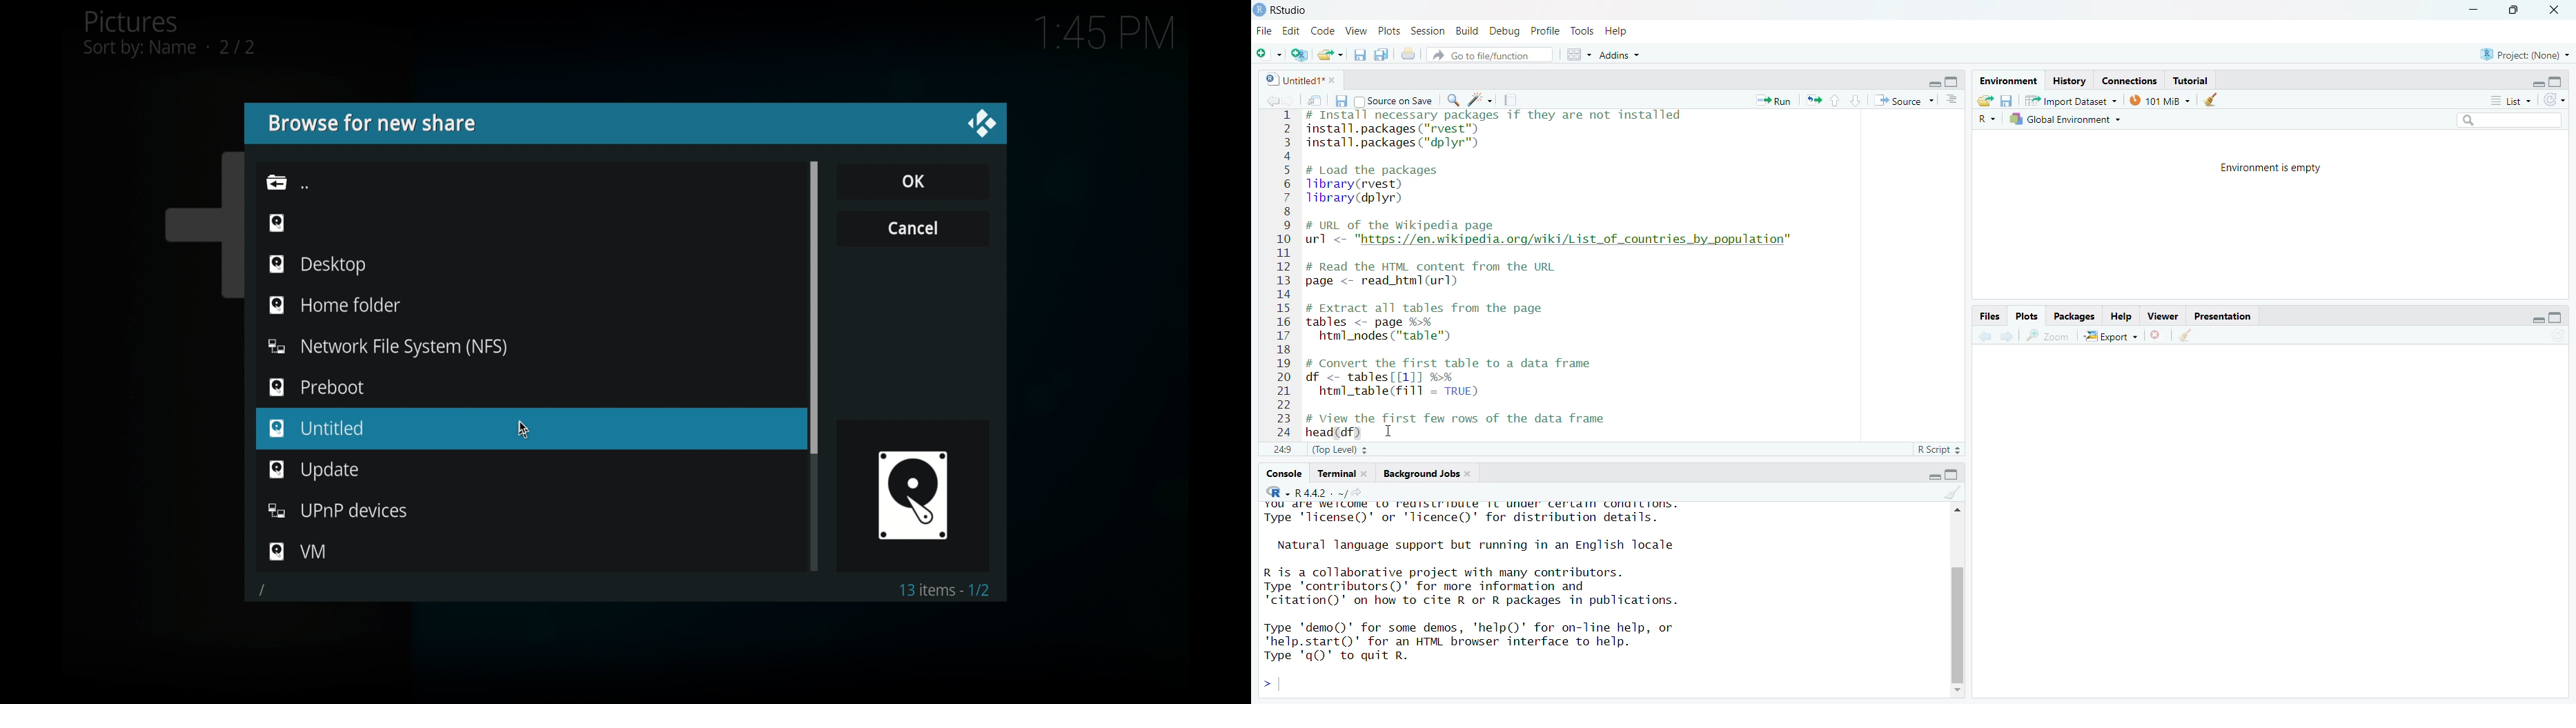 This screenshot has height=728, width=2576. What do you see at coordinates (2526, 55) in the screenshot?
I see `Project(None)` at bounding box center [2526, 55].